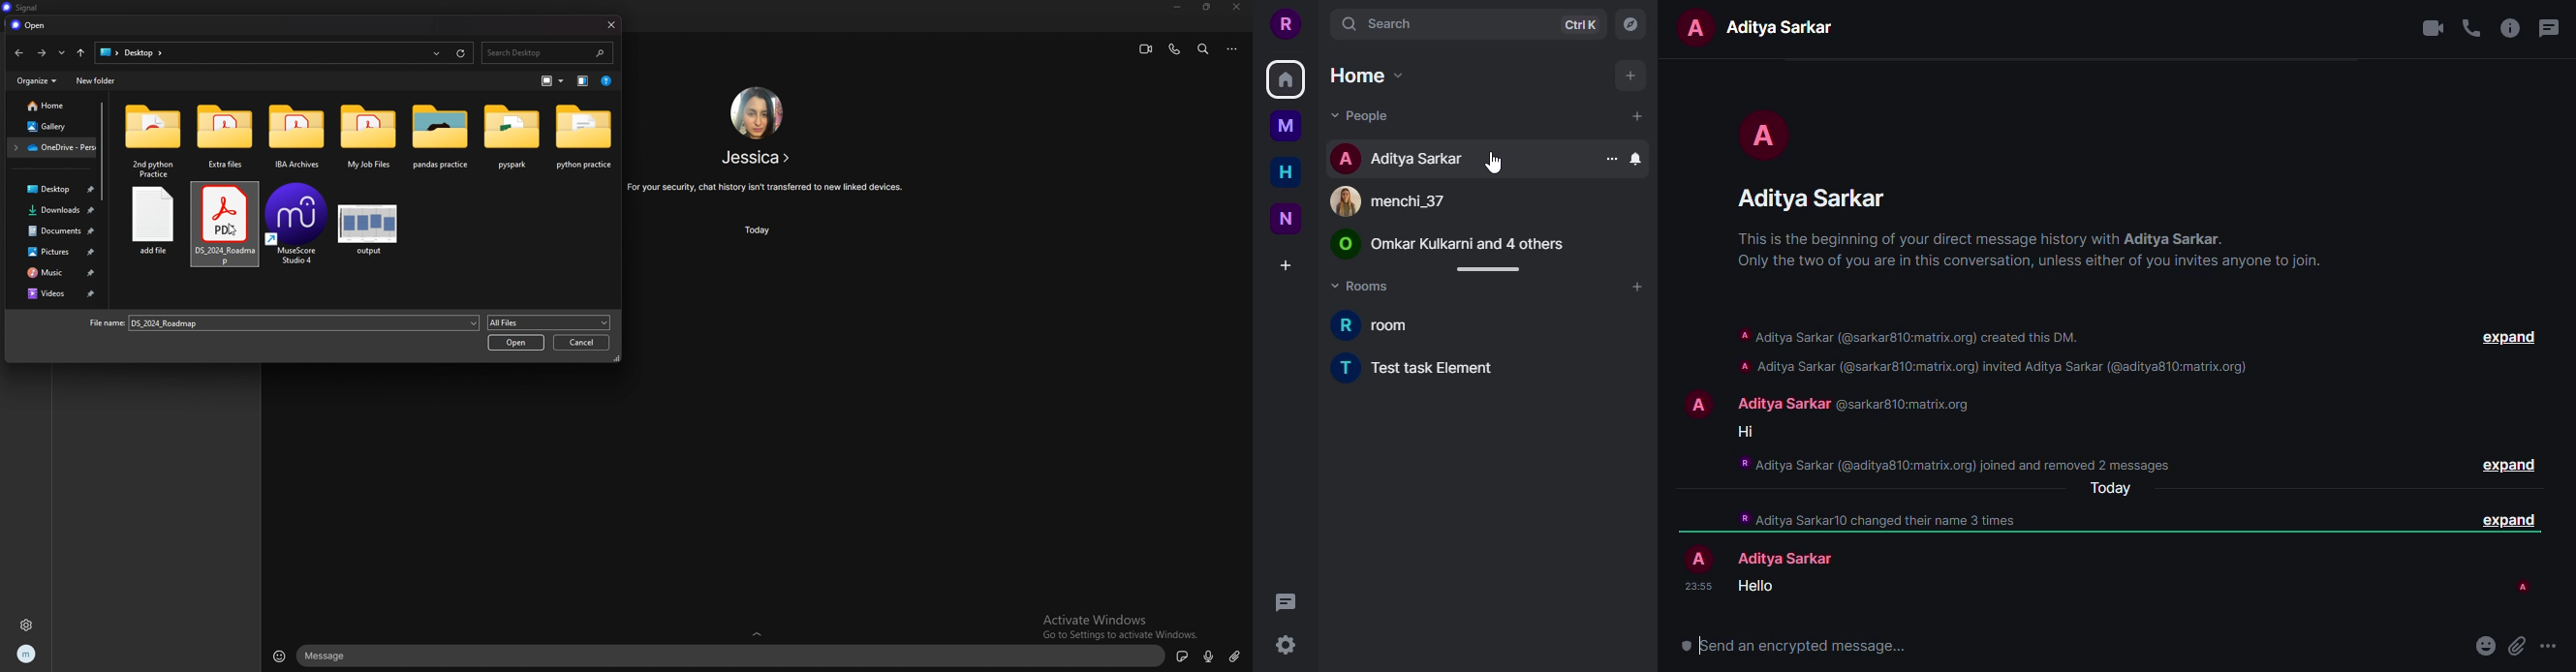  What do you see at coordinates (439, 139) in the screenshot?
I see `folder` at bounding box center [439, 139].